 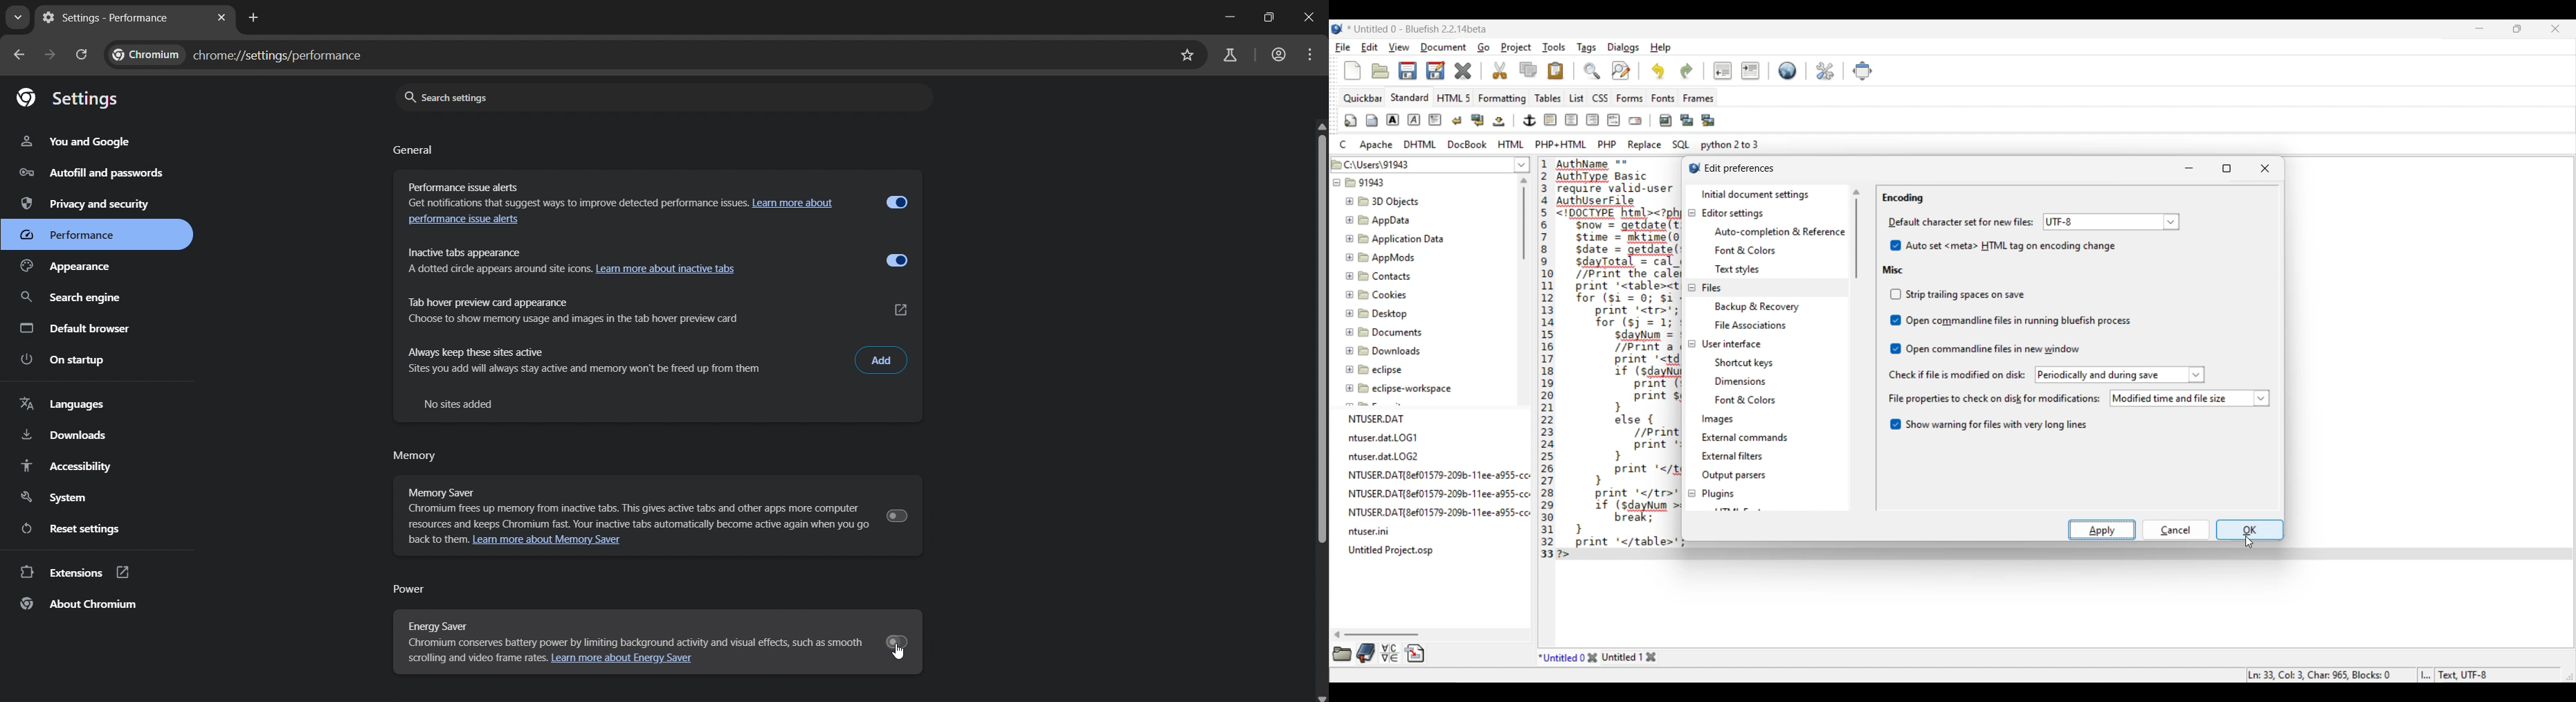 What do you see at coordinates (1268, 18) in the screenshot?
I see `restore down` at bounding box center [1268, 18].